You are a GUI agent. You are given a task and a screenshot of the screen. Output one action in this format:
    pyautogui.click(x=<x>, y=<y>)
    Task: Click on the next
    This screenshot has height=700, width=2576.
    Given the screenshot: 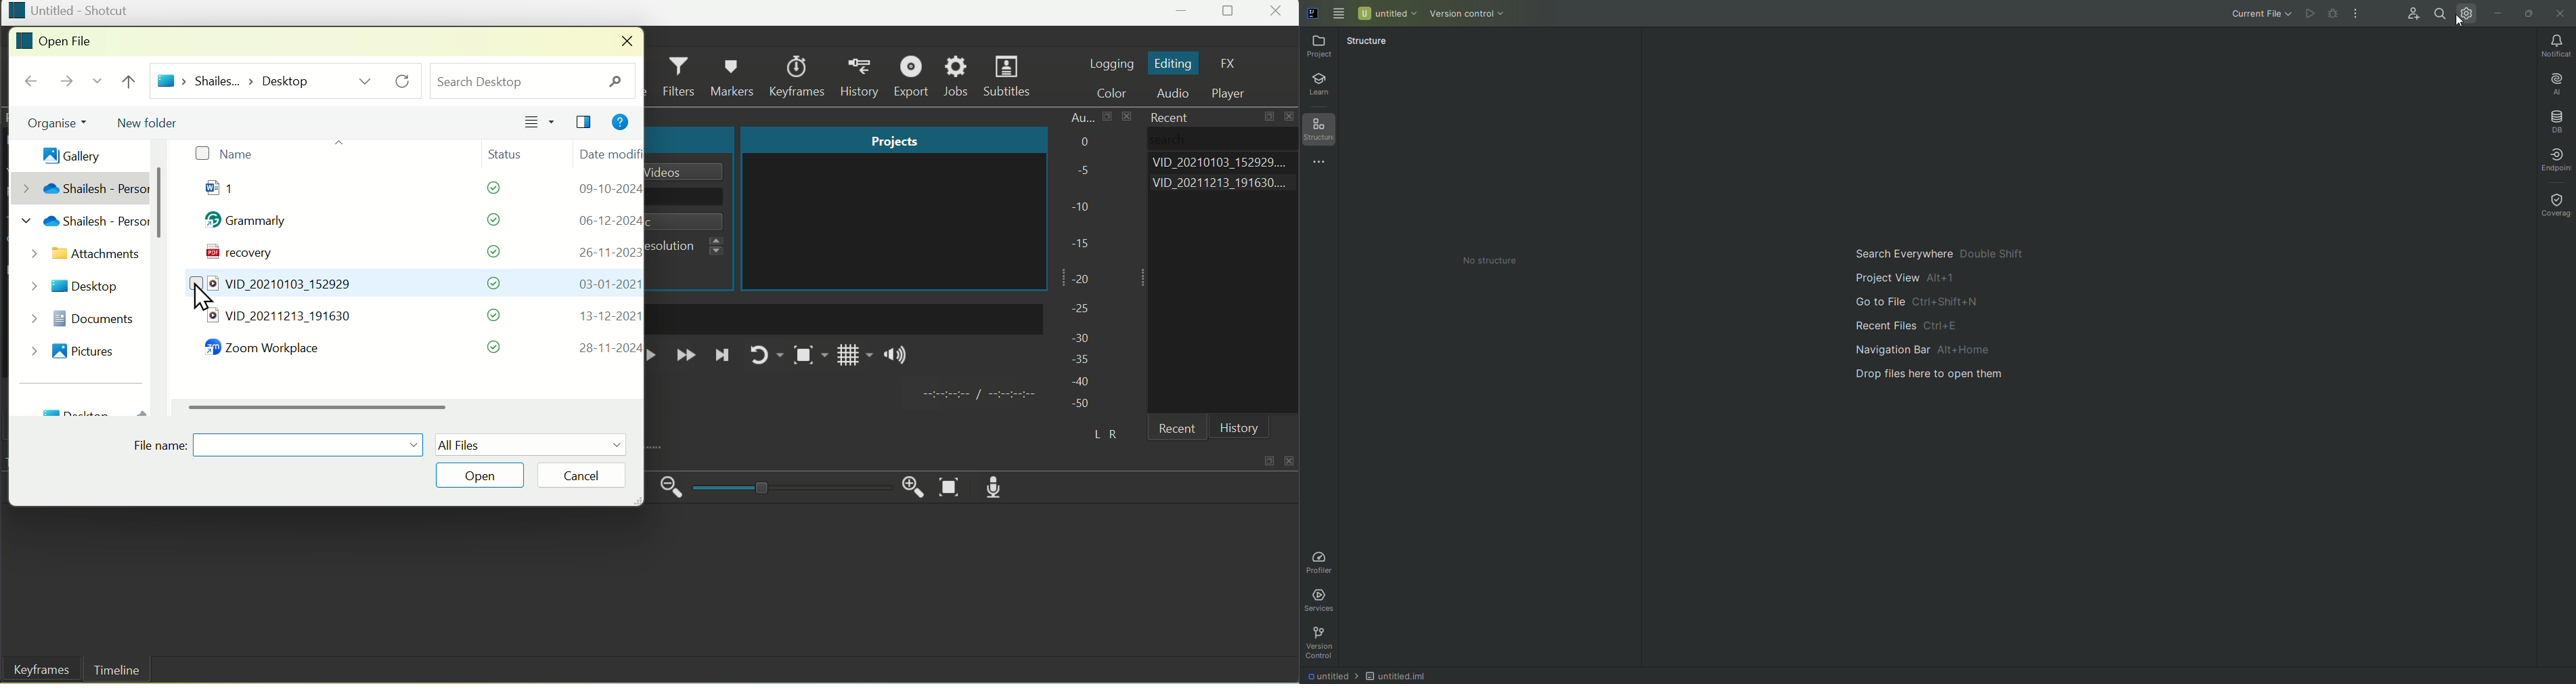 What is the action you would take?
    pyautogui.click(x=64, y=83)
    